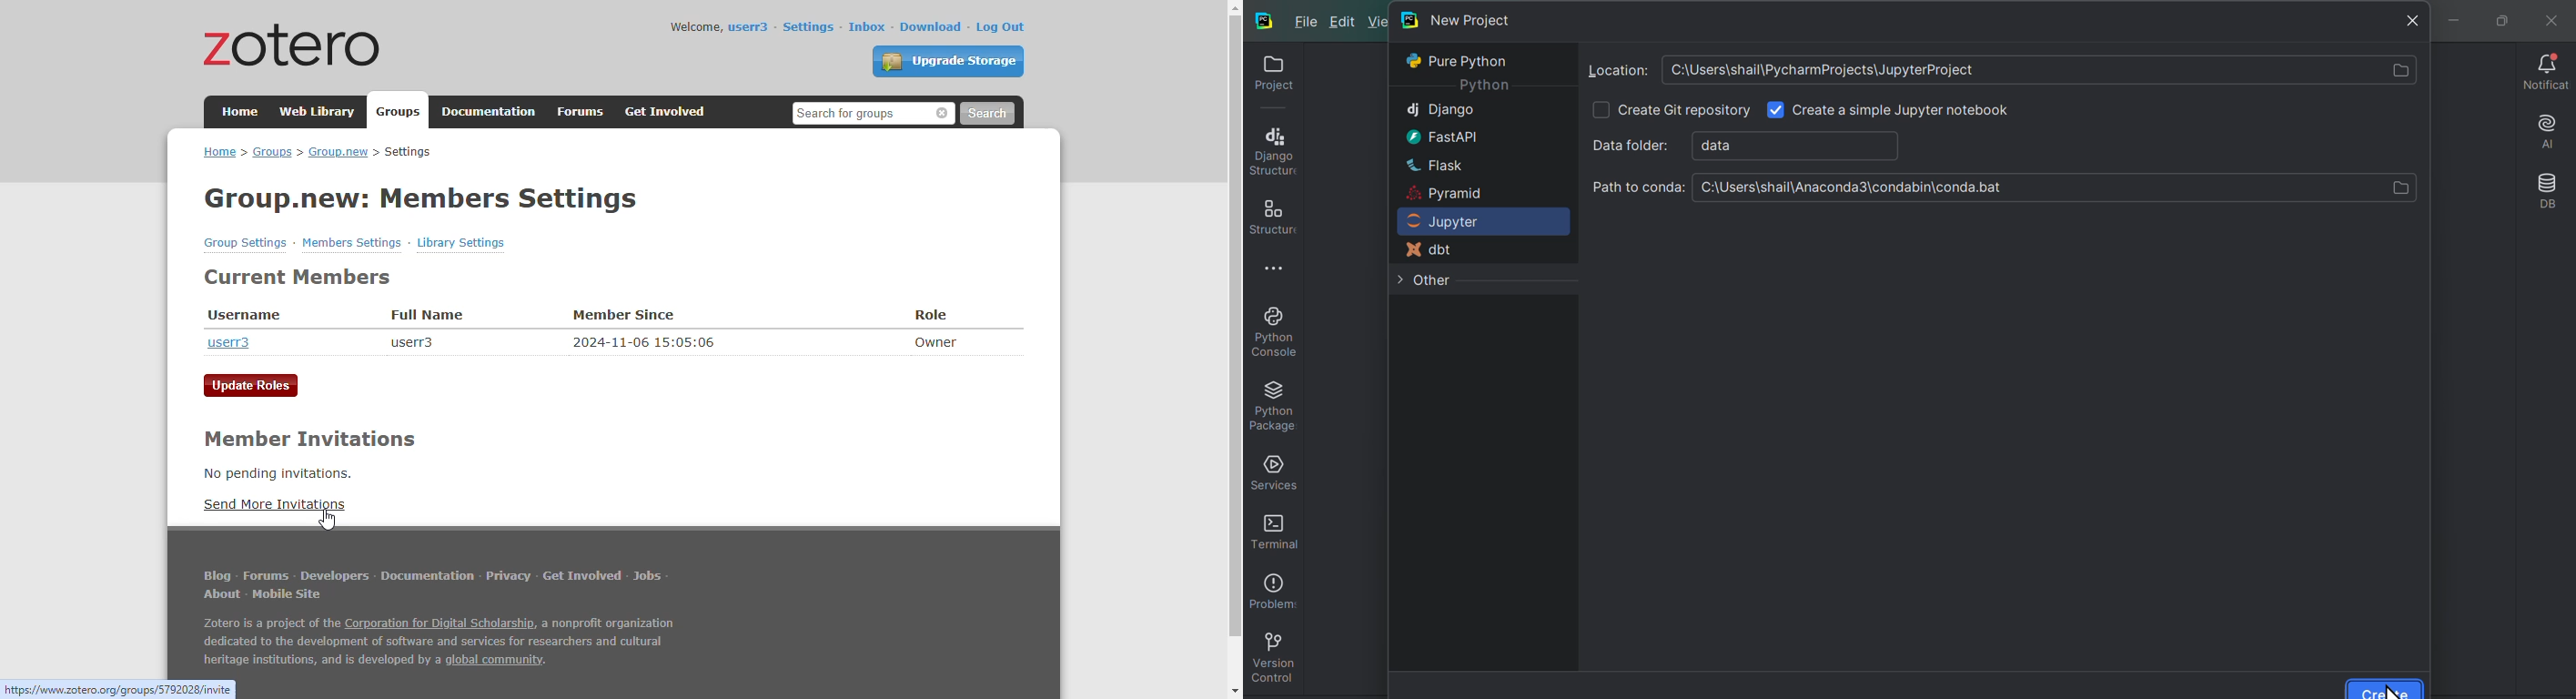 The image size is (2576, 700). What do you see at coordinates (645, 341) in the screenshot?
I see `2024-11-06 15:05:06` at bounding box center [645, 341].